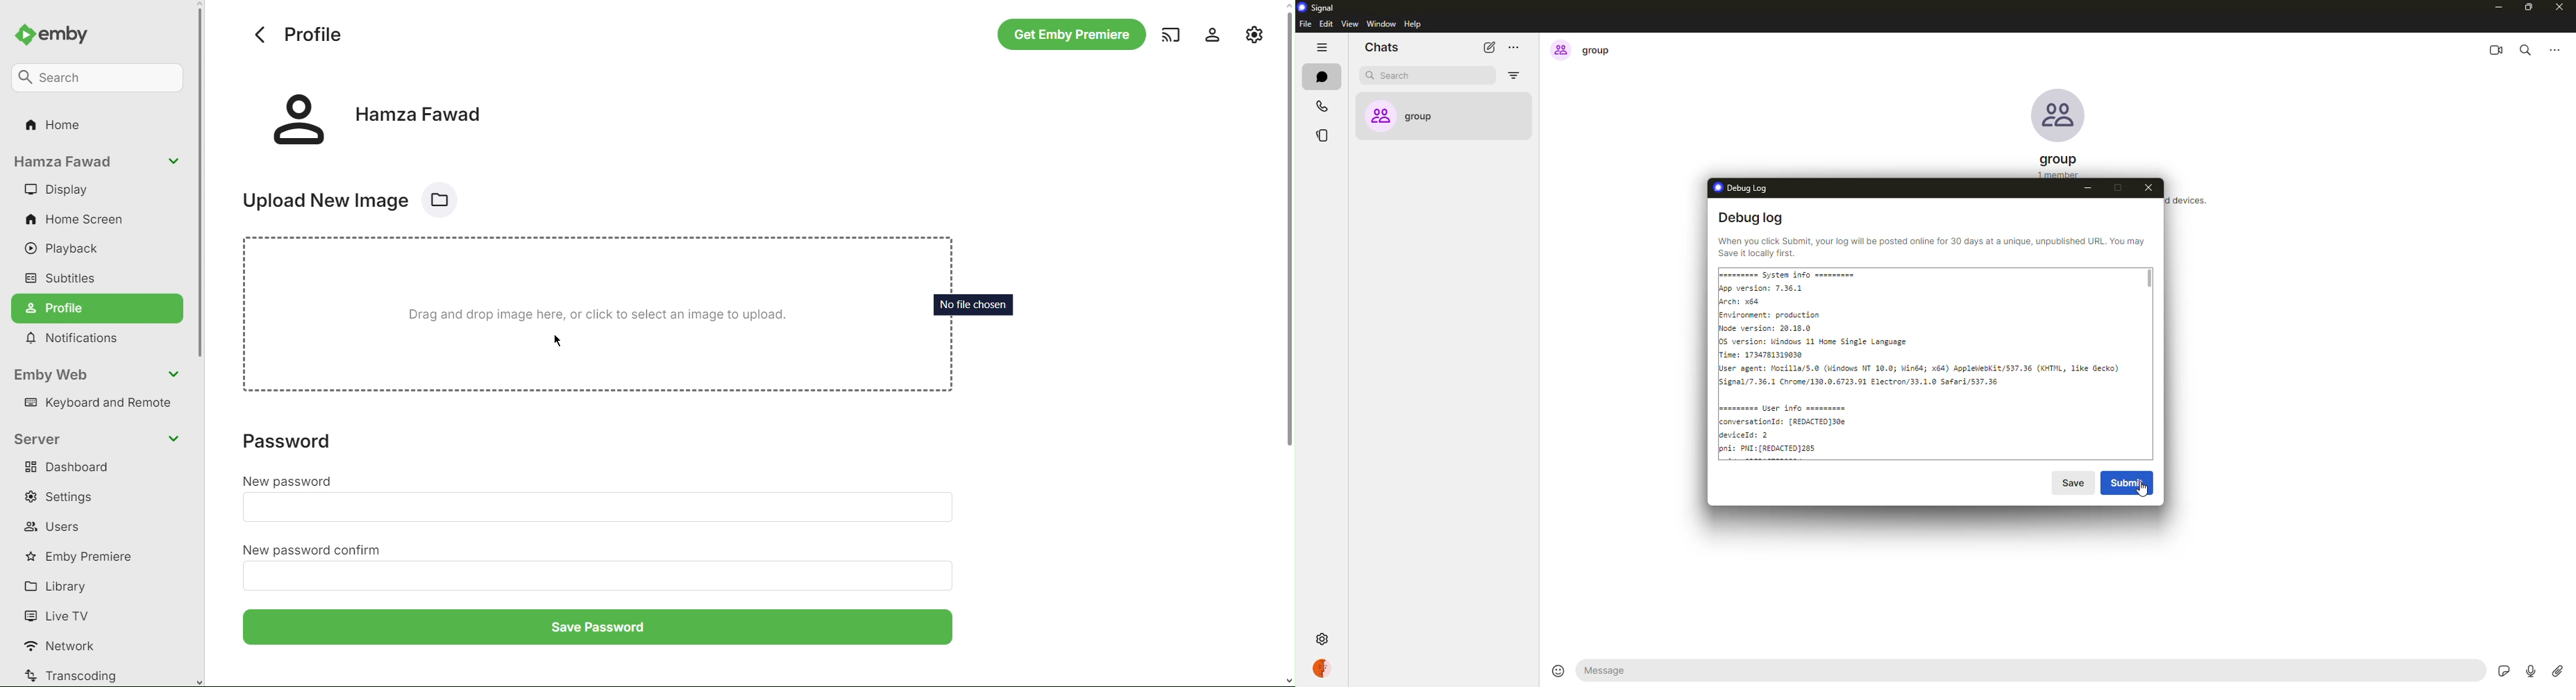  What do you see at coordinates (2529, 670) in the screenshot?
I see `record` at bounding box center [2529, 670].